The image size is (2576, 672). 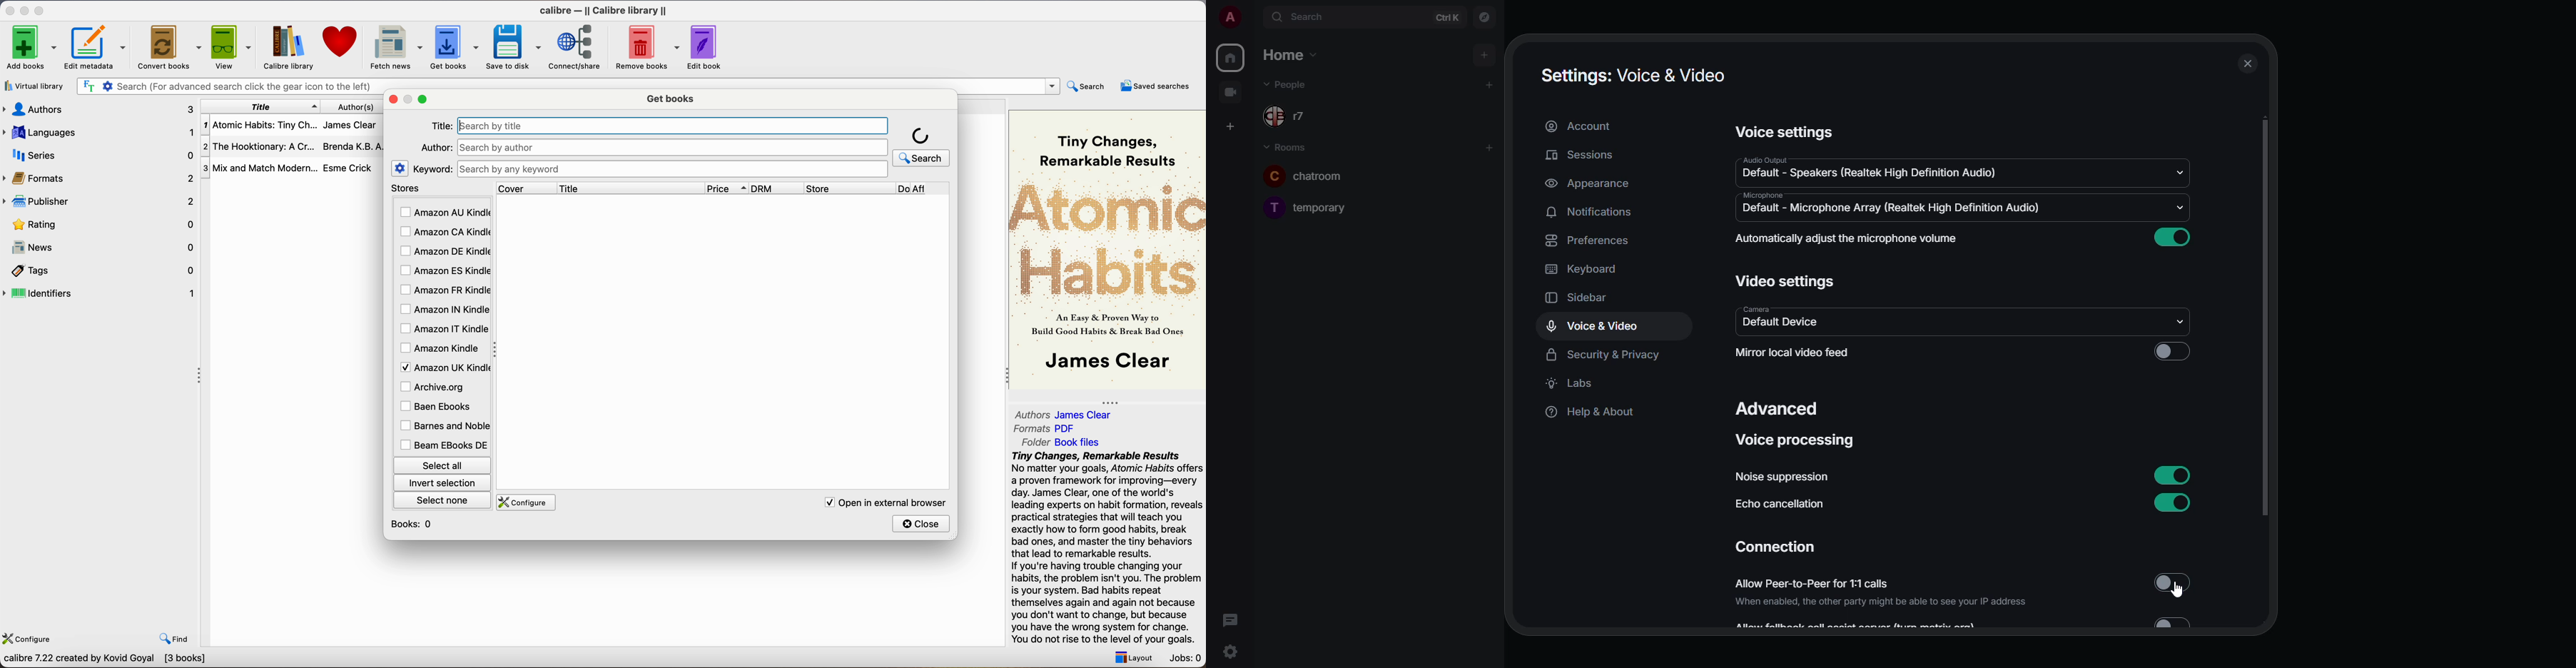 What do you see at coordinates (1589, 299) in the screenshot?
I see `sidebar` at bounding box center [1589, 299].